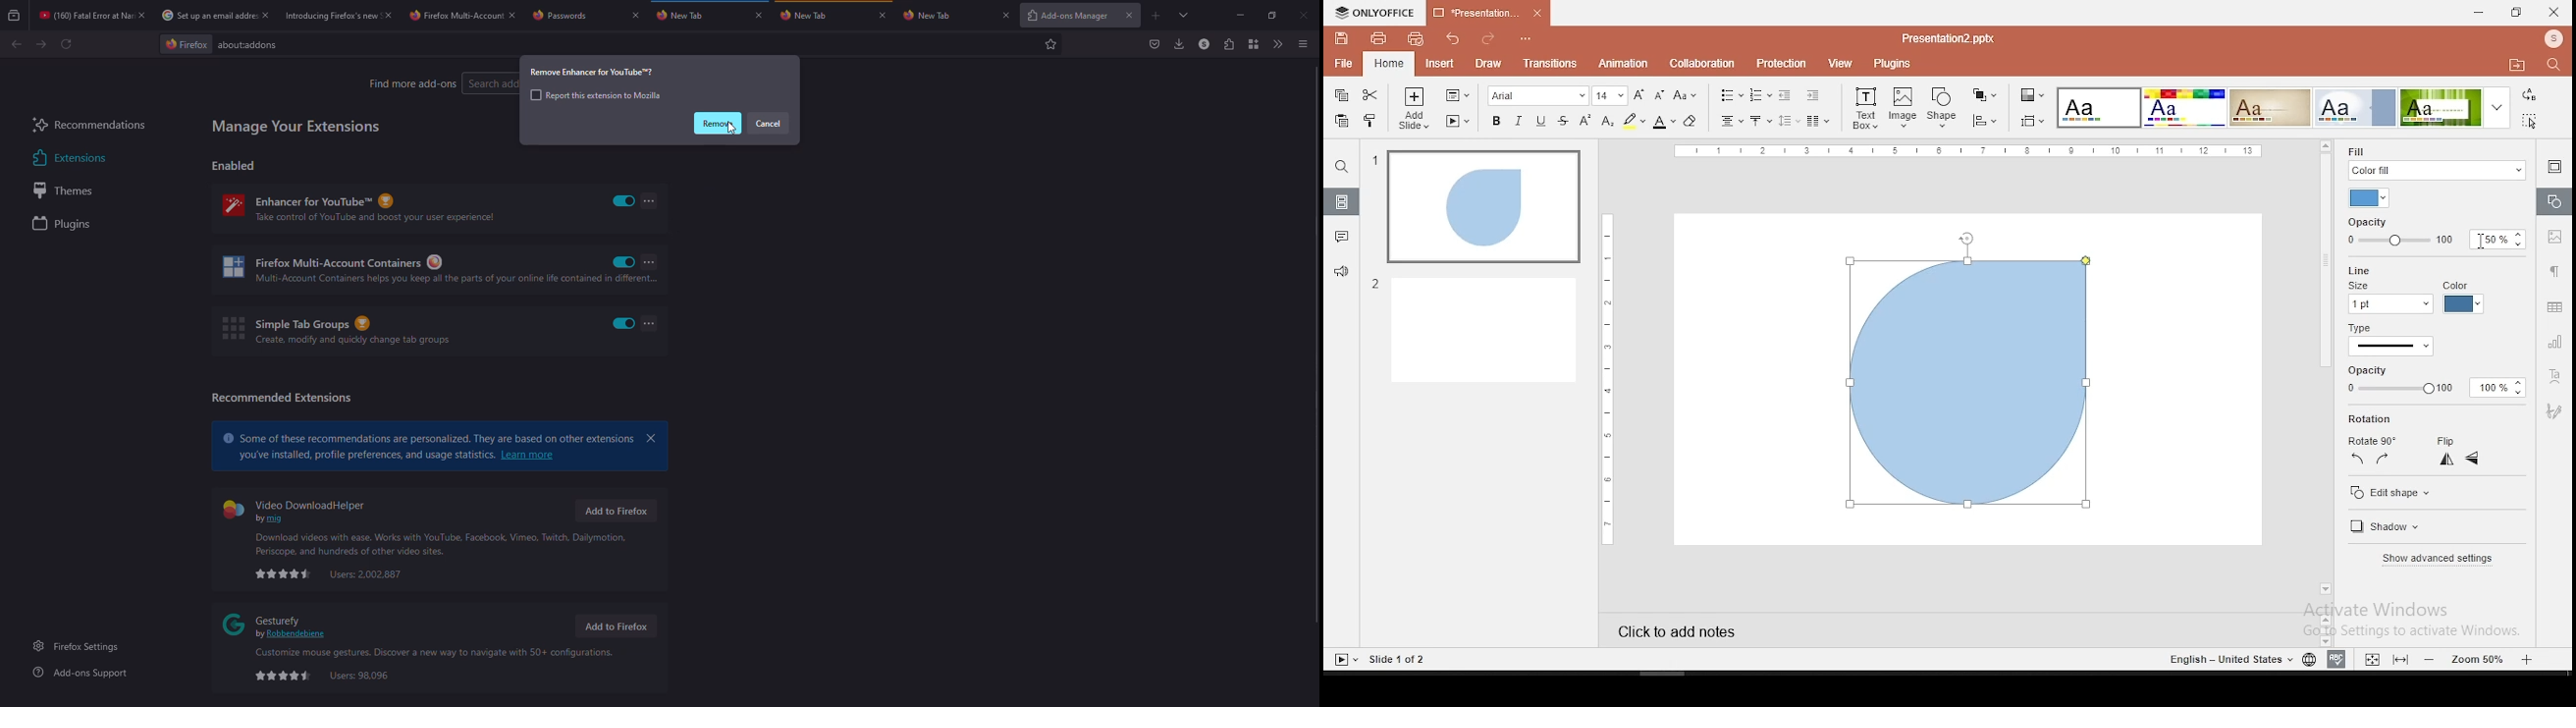 This screenshot has width=2576, height=728. Describe the element at coordinates (1663, 123) in the screenshot. I see `font color` at that location.